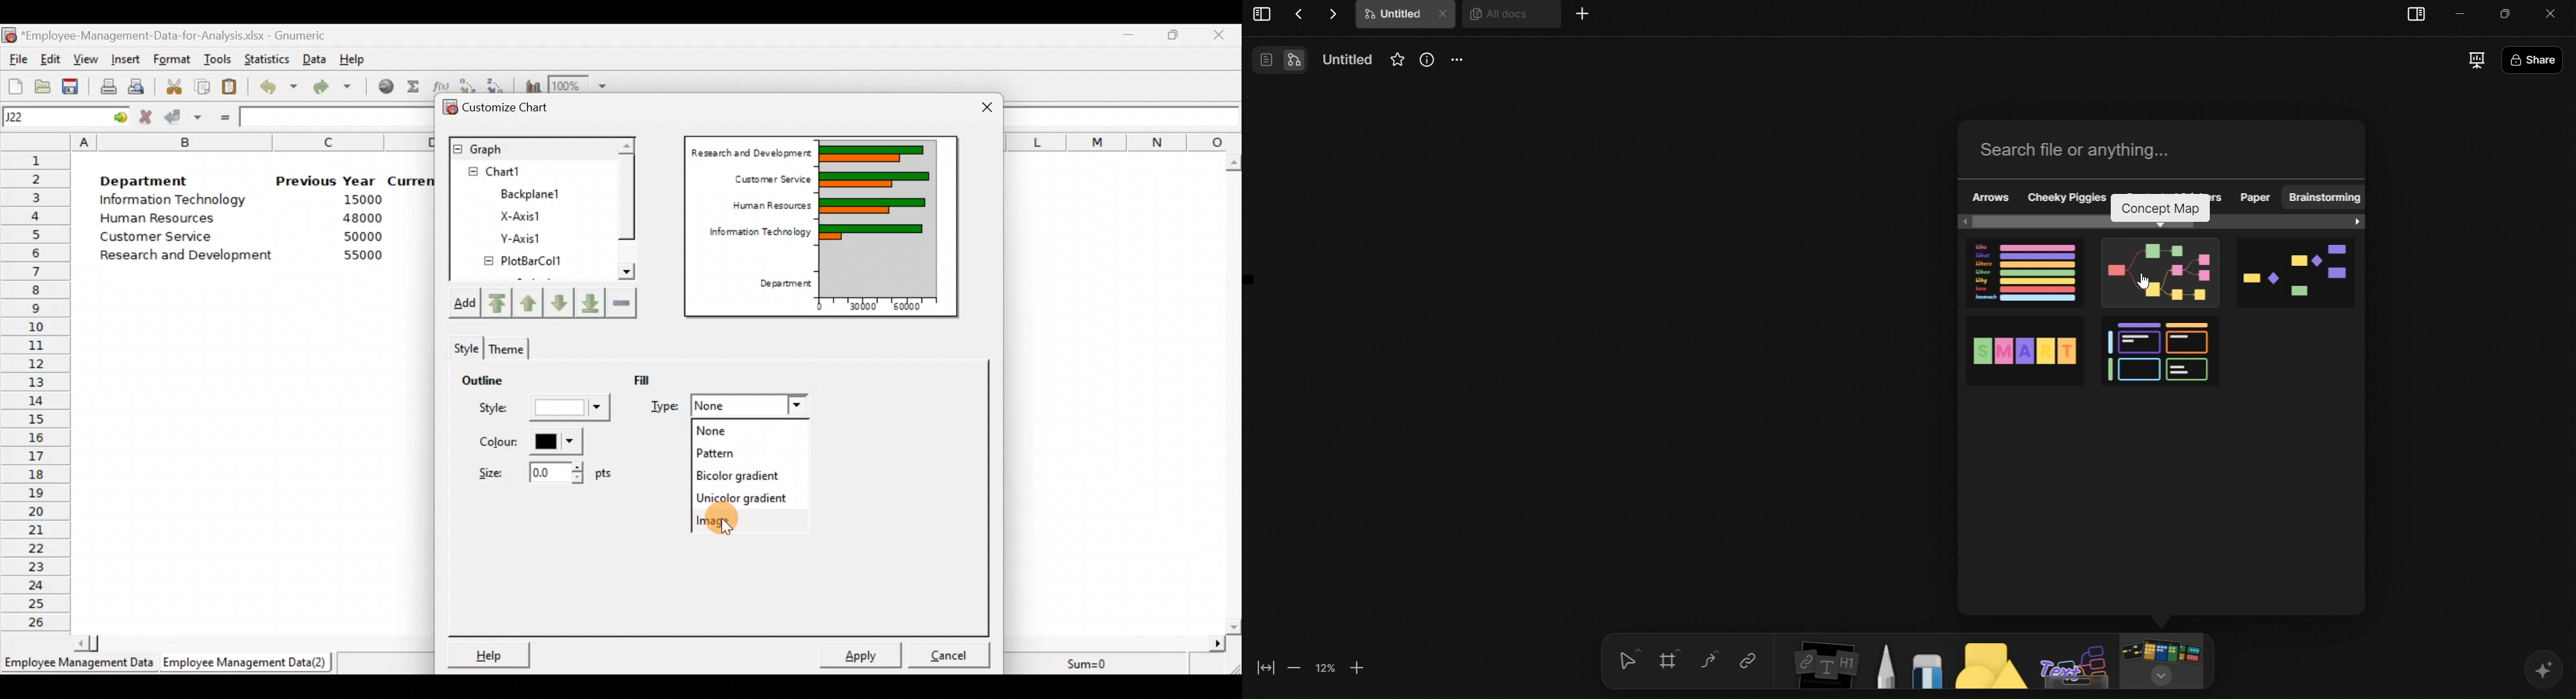 This screenshot has width=2576, height=700. What do you see at coordinates (1260, 16) in the screenshot?
I see `View` at bounding box center [1260, 16].